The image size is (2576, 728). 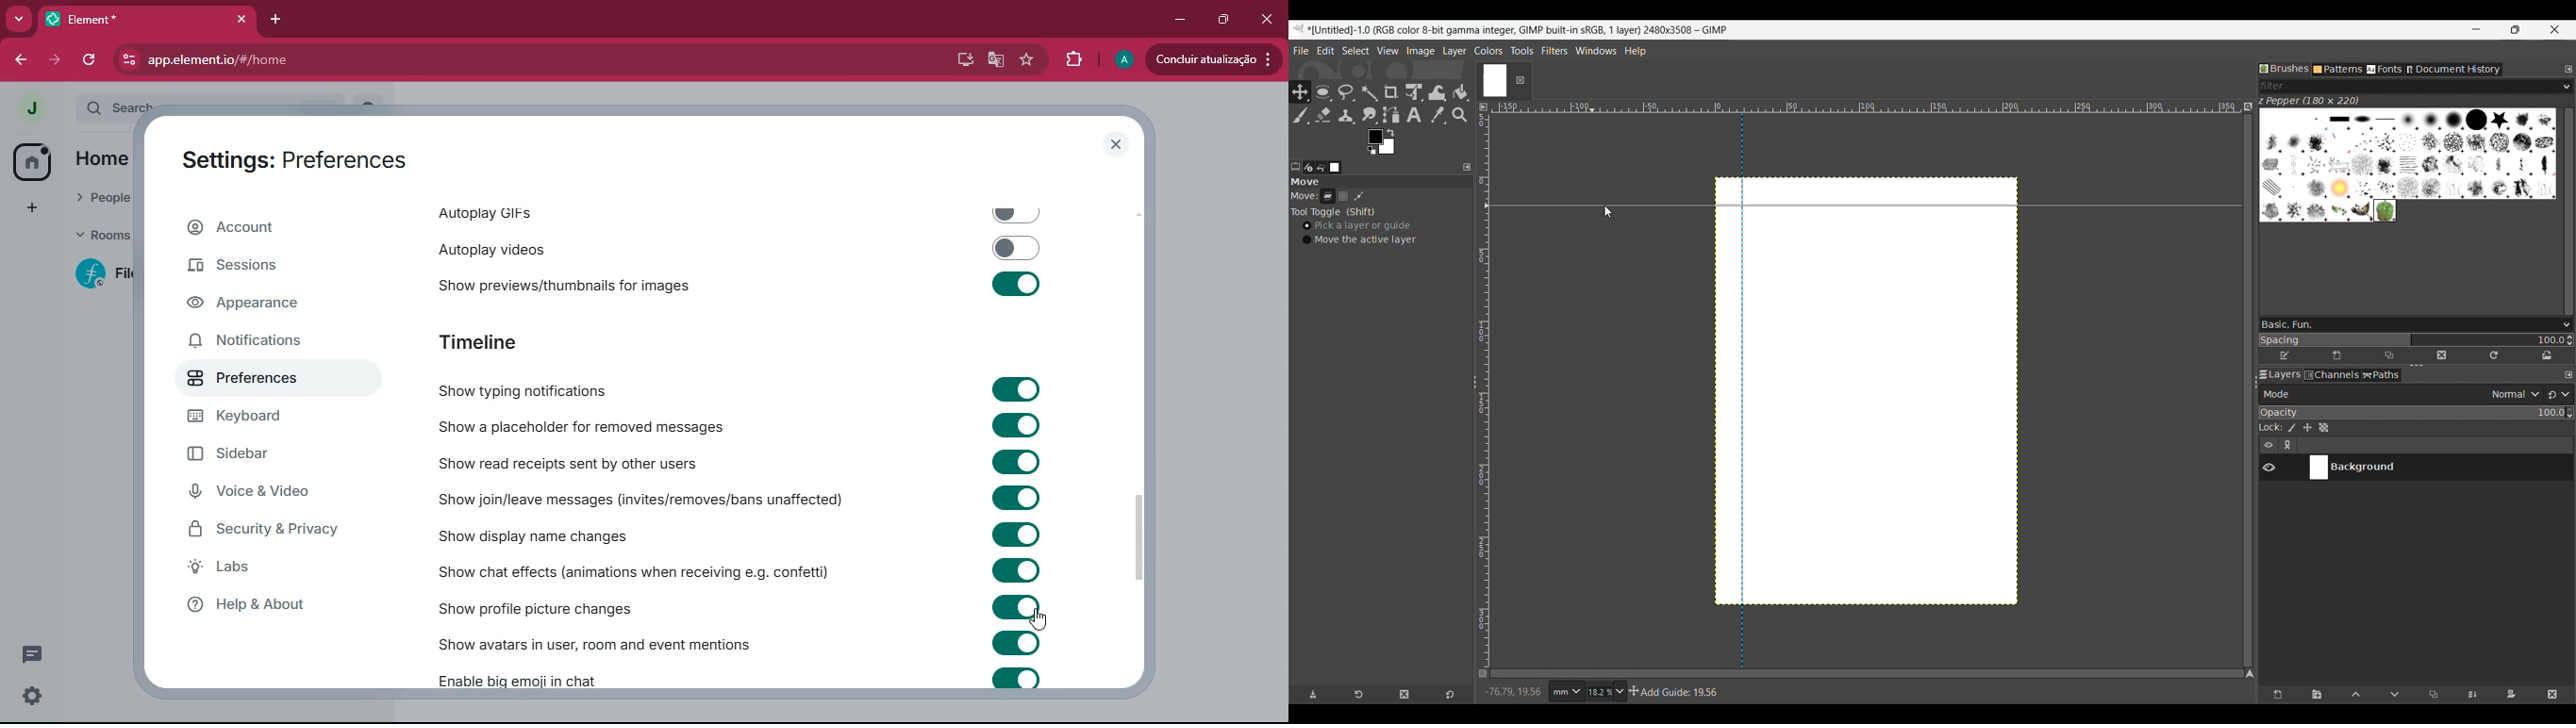 What do you see at coordinates (2279, 445) in the screenshot?
I see `Layer settings` at bounding box center [2279, 445].